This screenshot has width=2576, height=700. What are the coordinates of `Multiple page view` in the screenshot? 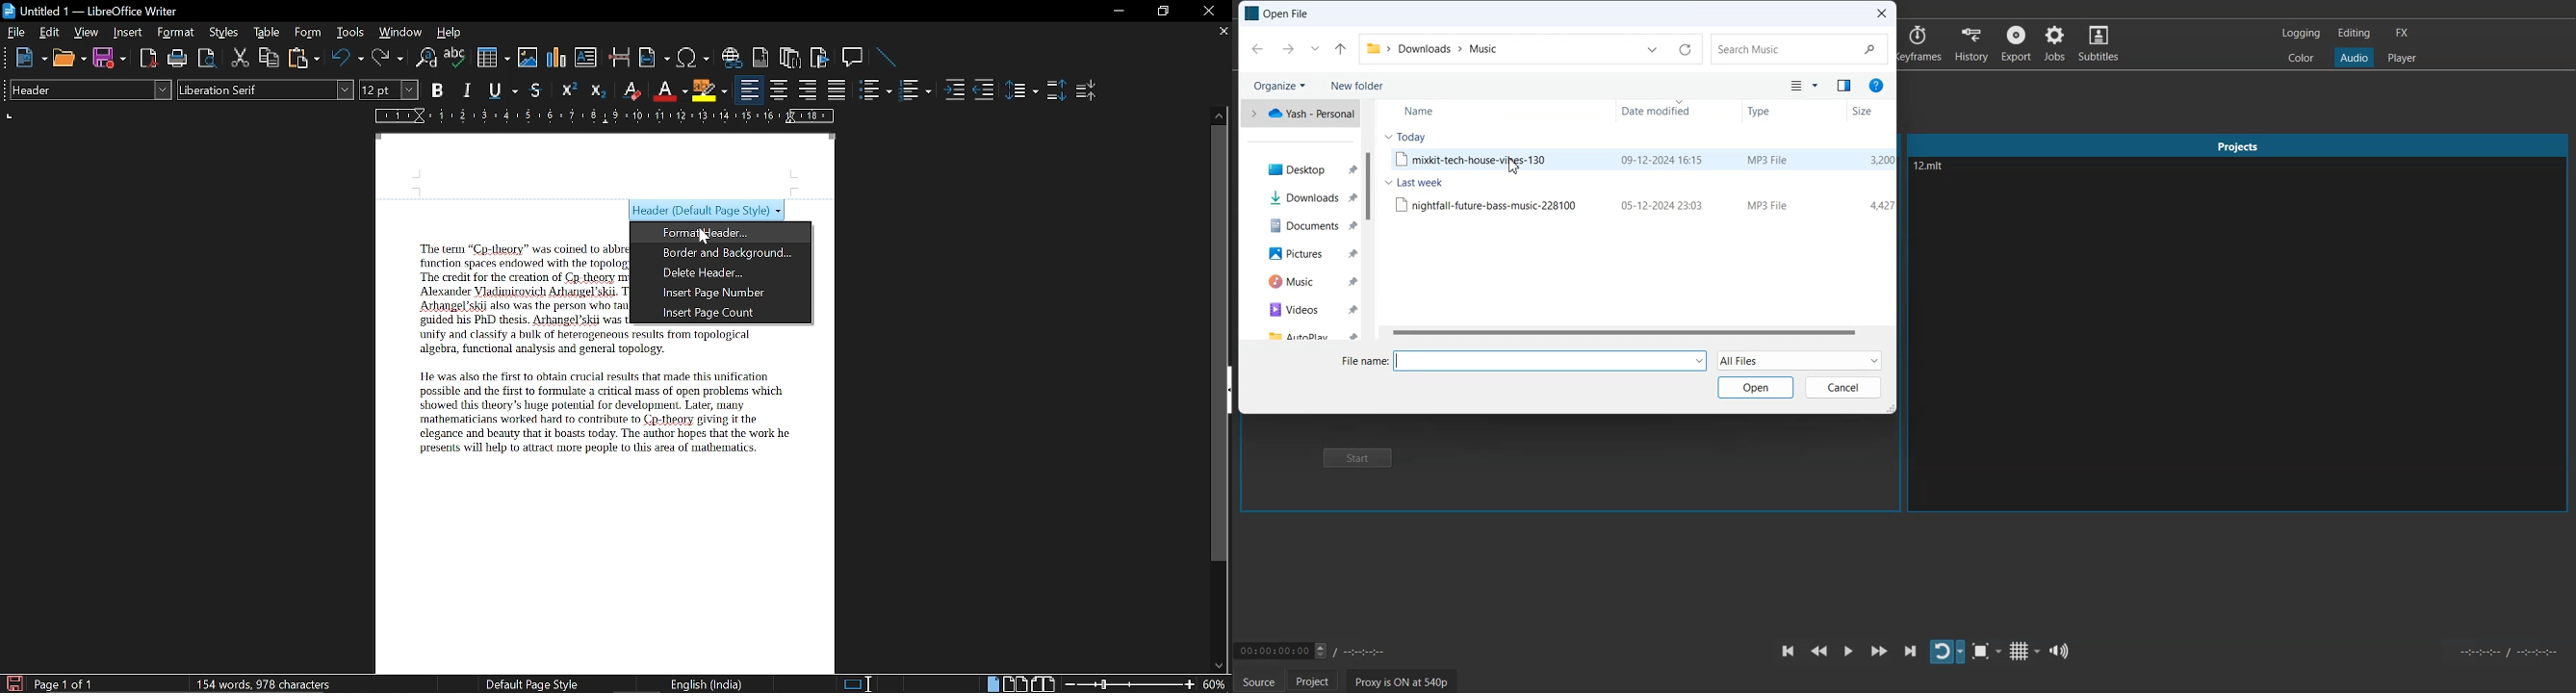 It's located at (1015, 684).